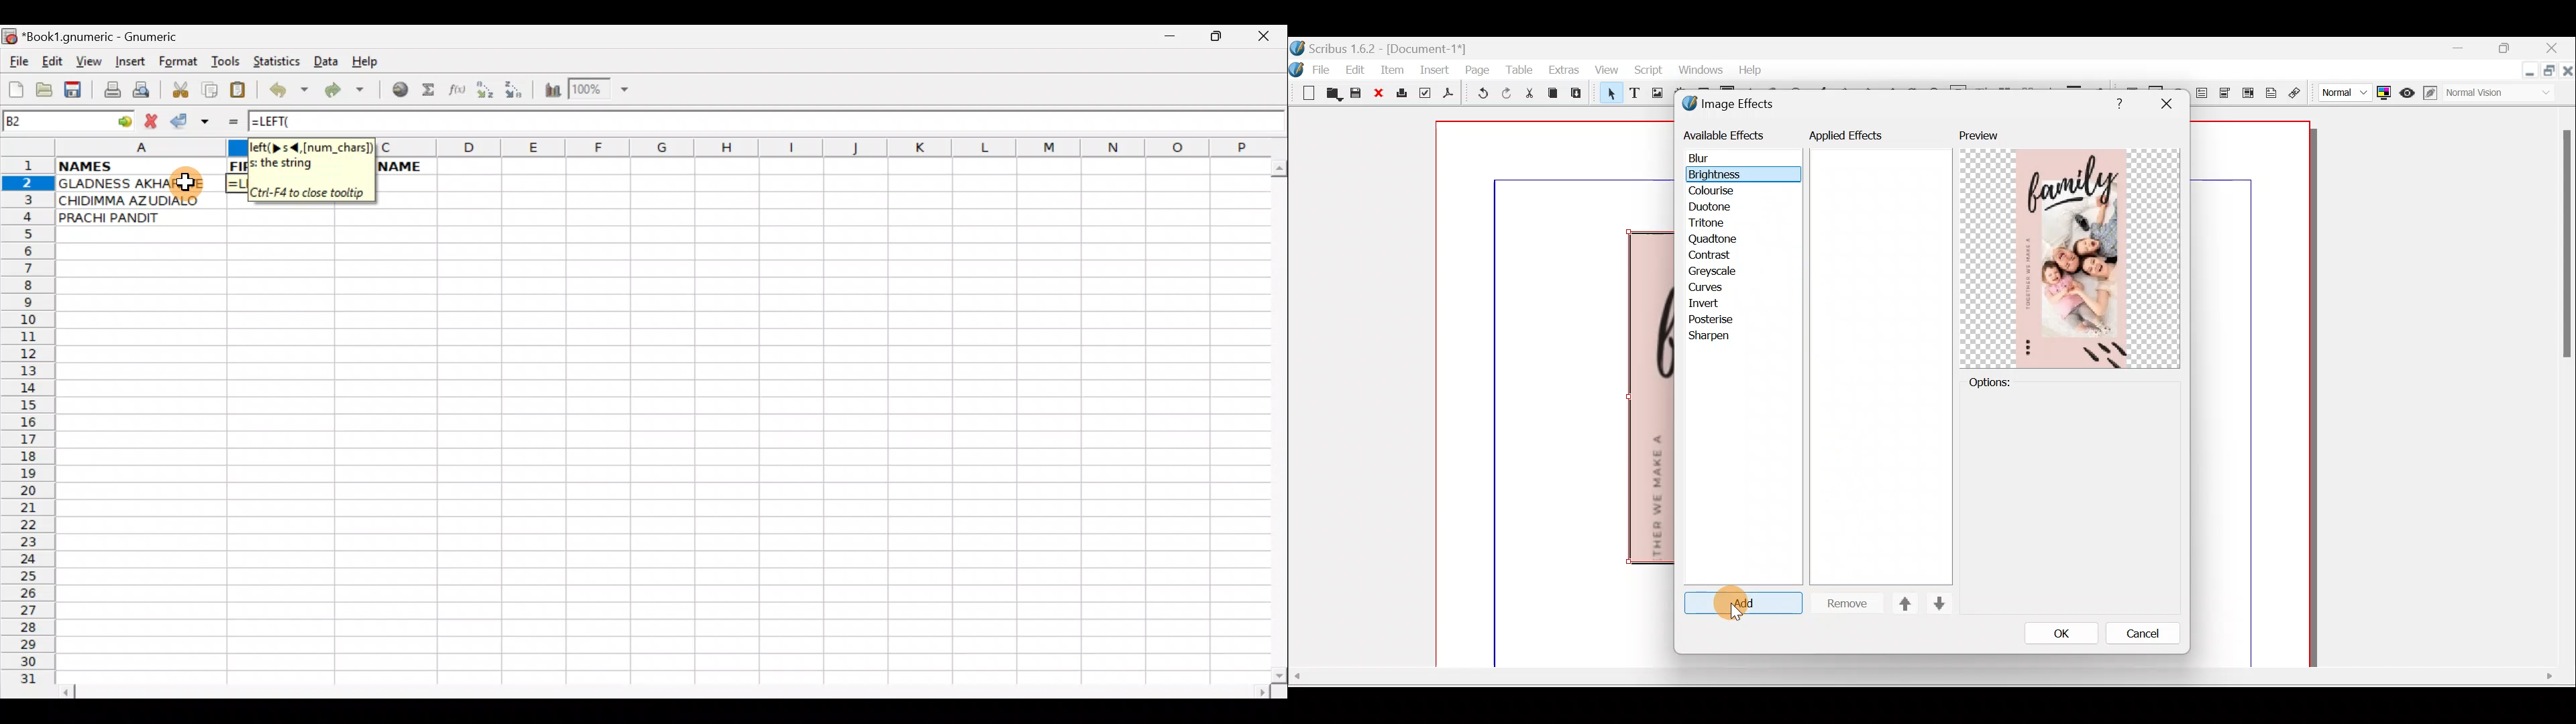  I want to click on Print preview, so click(142, 93).